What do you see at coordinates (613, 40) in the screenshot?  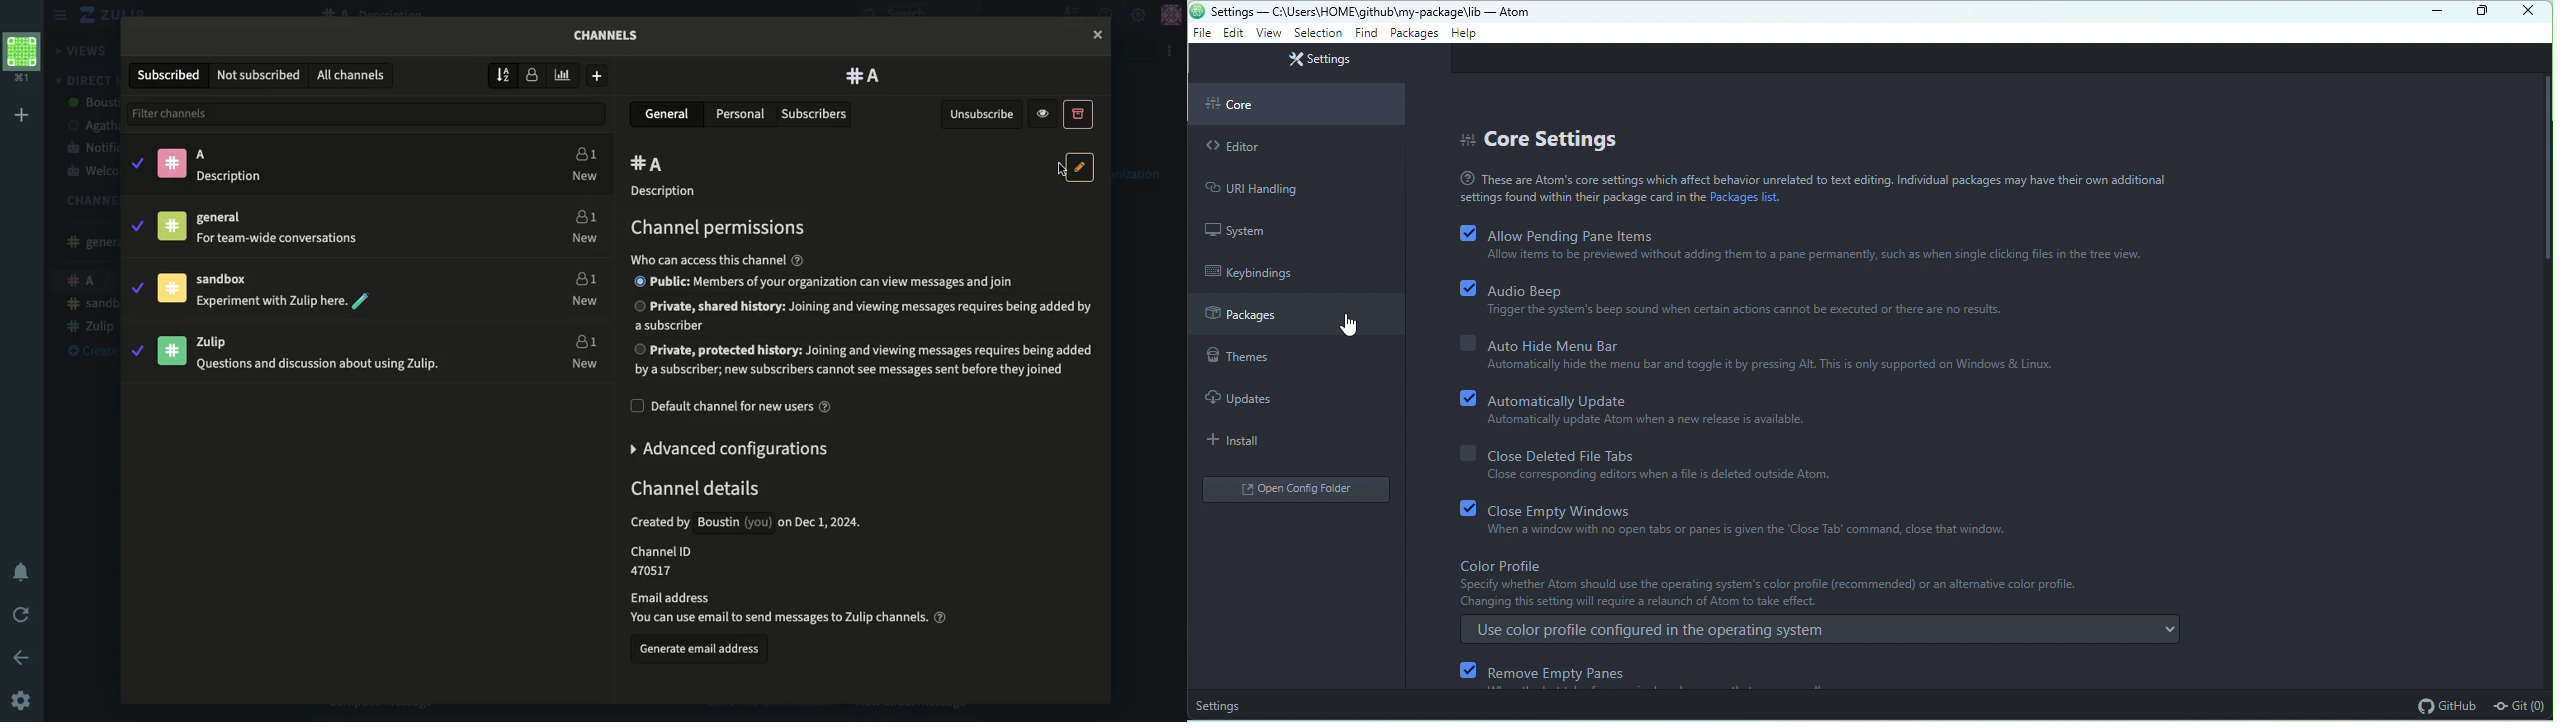 I see `Channels` at bounding box center [613, 40].